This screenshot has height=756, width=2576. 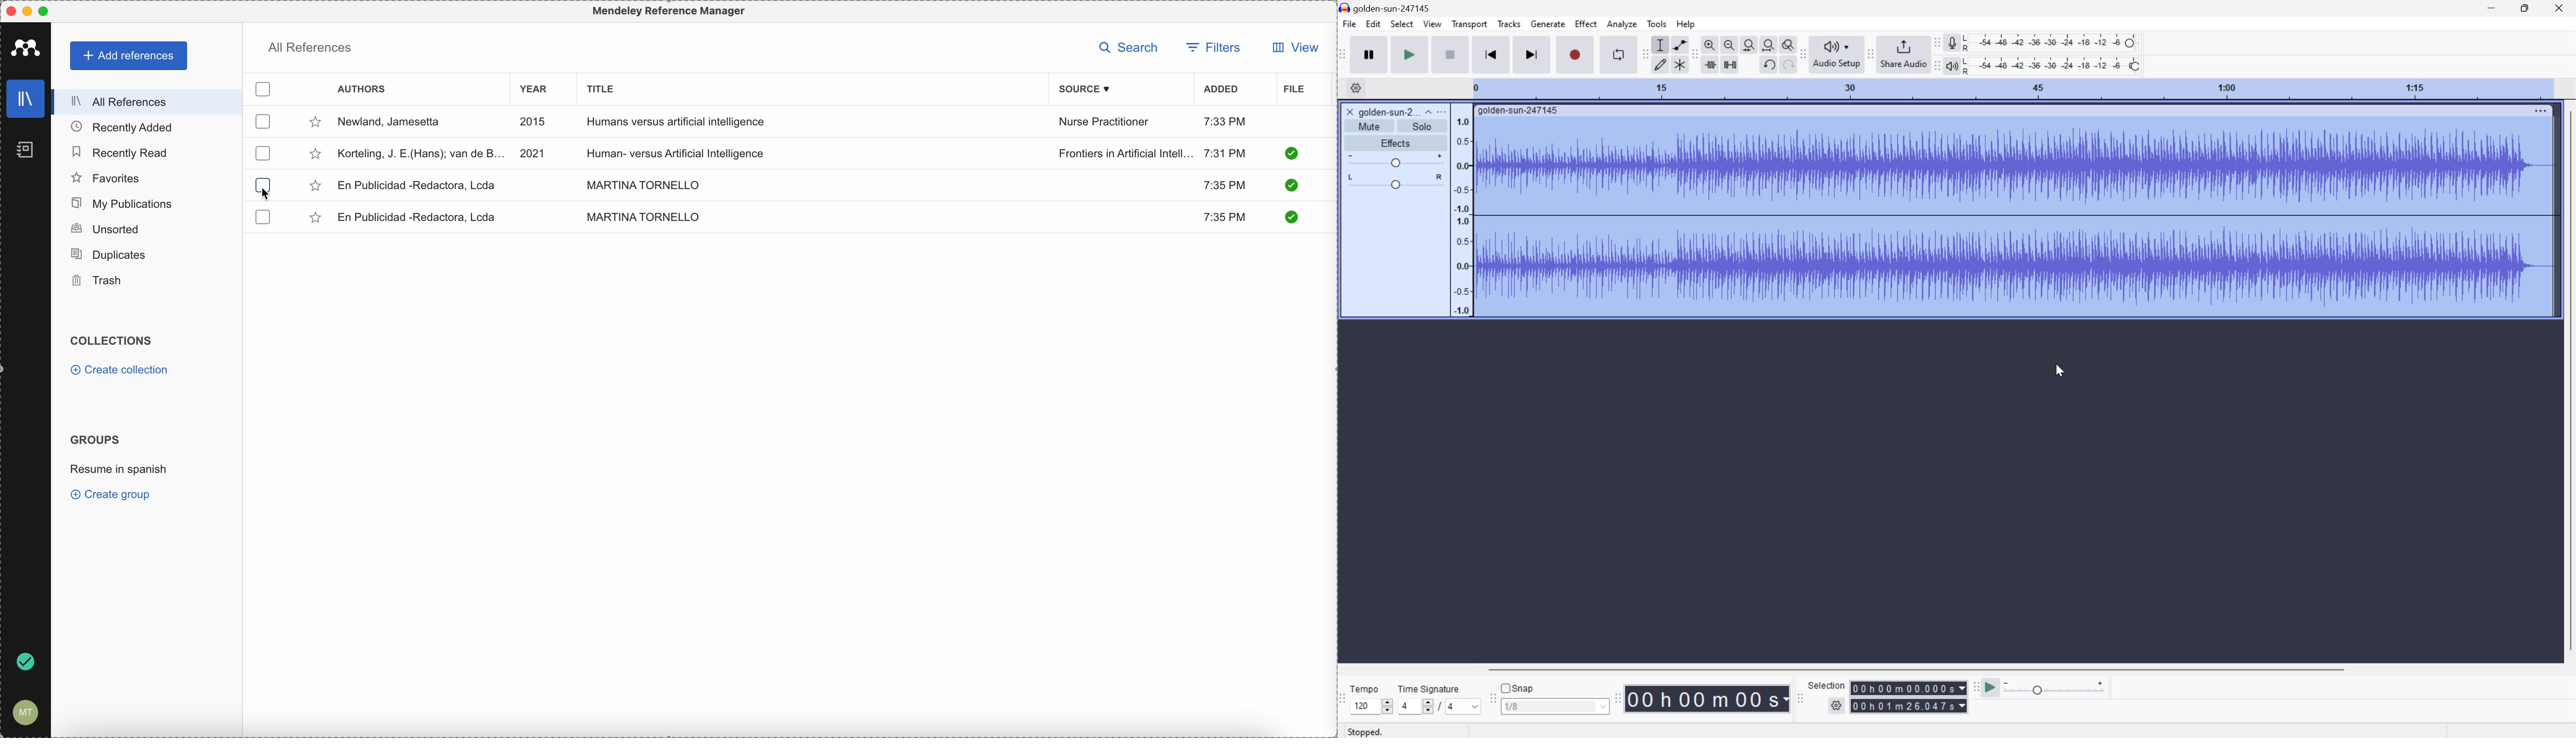 What do you see at coordinates (361, 90) in the screenshot?
I see `authors` at bounding box center [361, 90].